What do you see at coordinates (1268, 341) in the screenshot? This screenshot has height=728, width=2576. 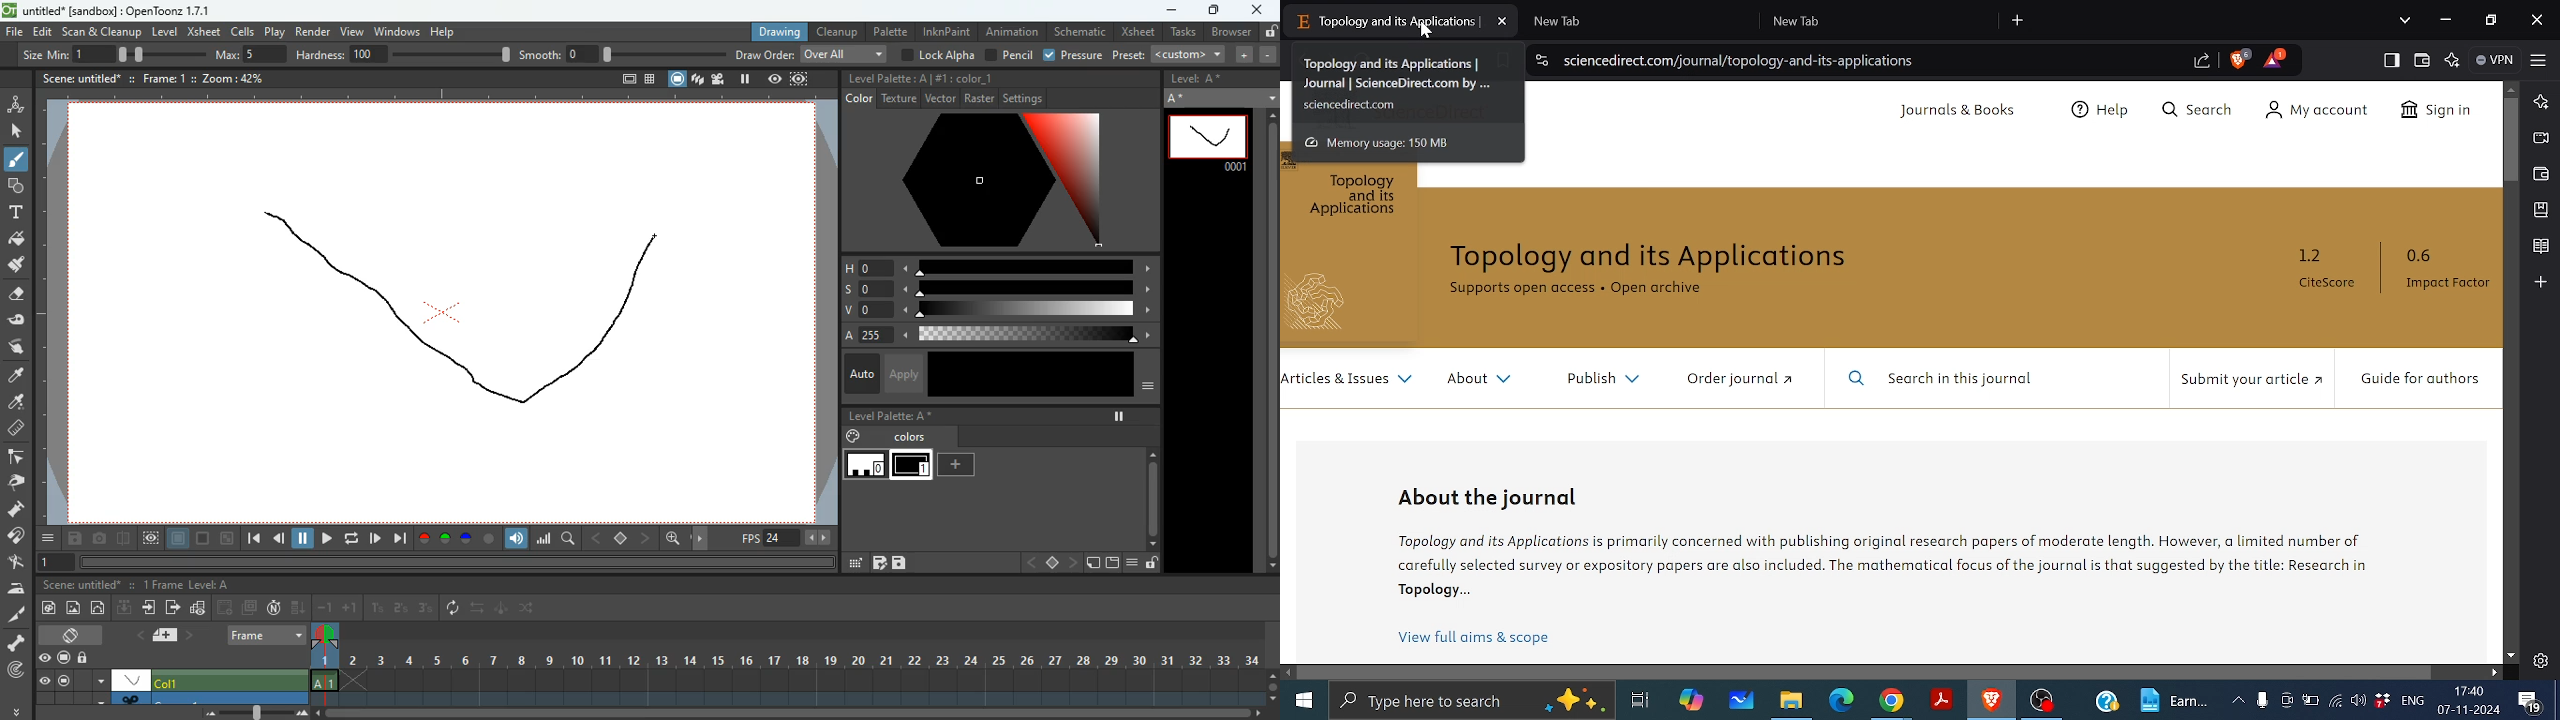 I see `scroll` at bounding box center [1268, 341].